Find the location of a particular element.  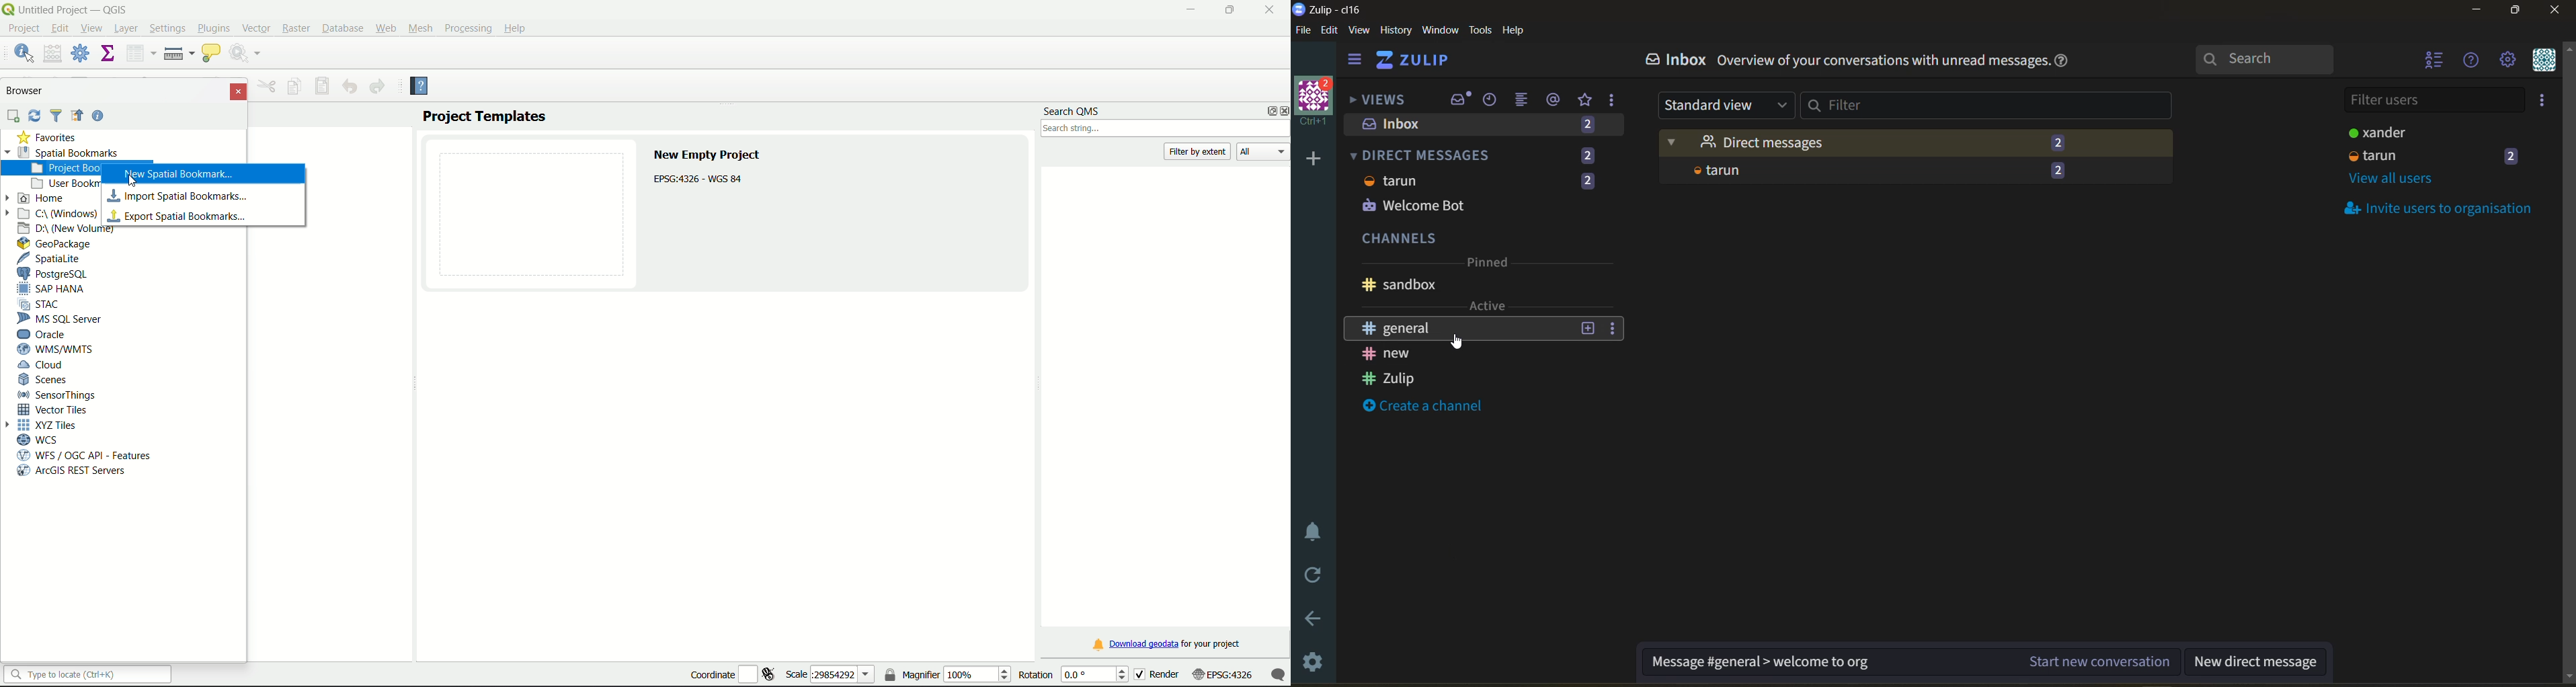

enable do not disturb is located at coordinates (1309, 530).